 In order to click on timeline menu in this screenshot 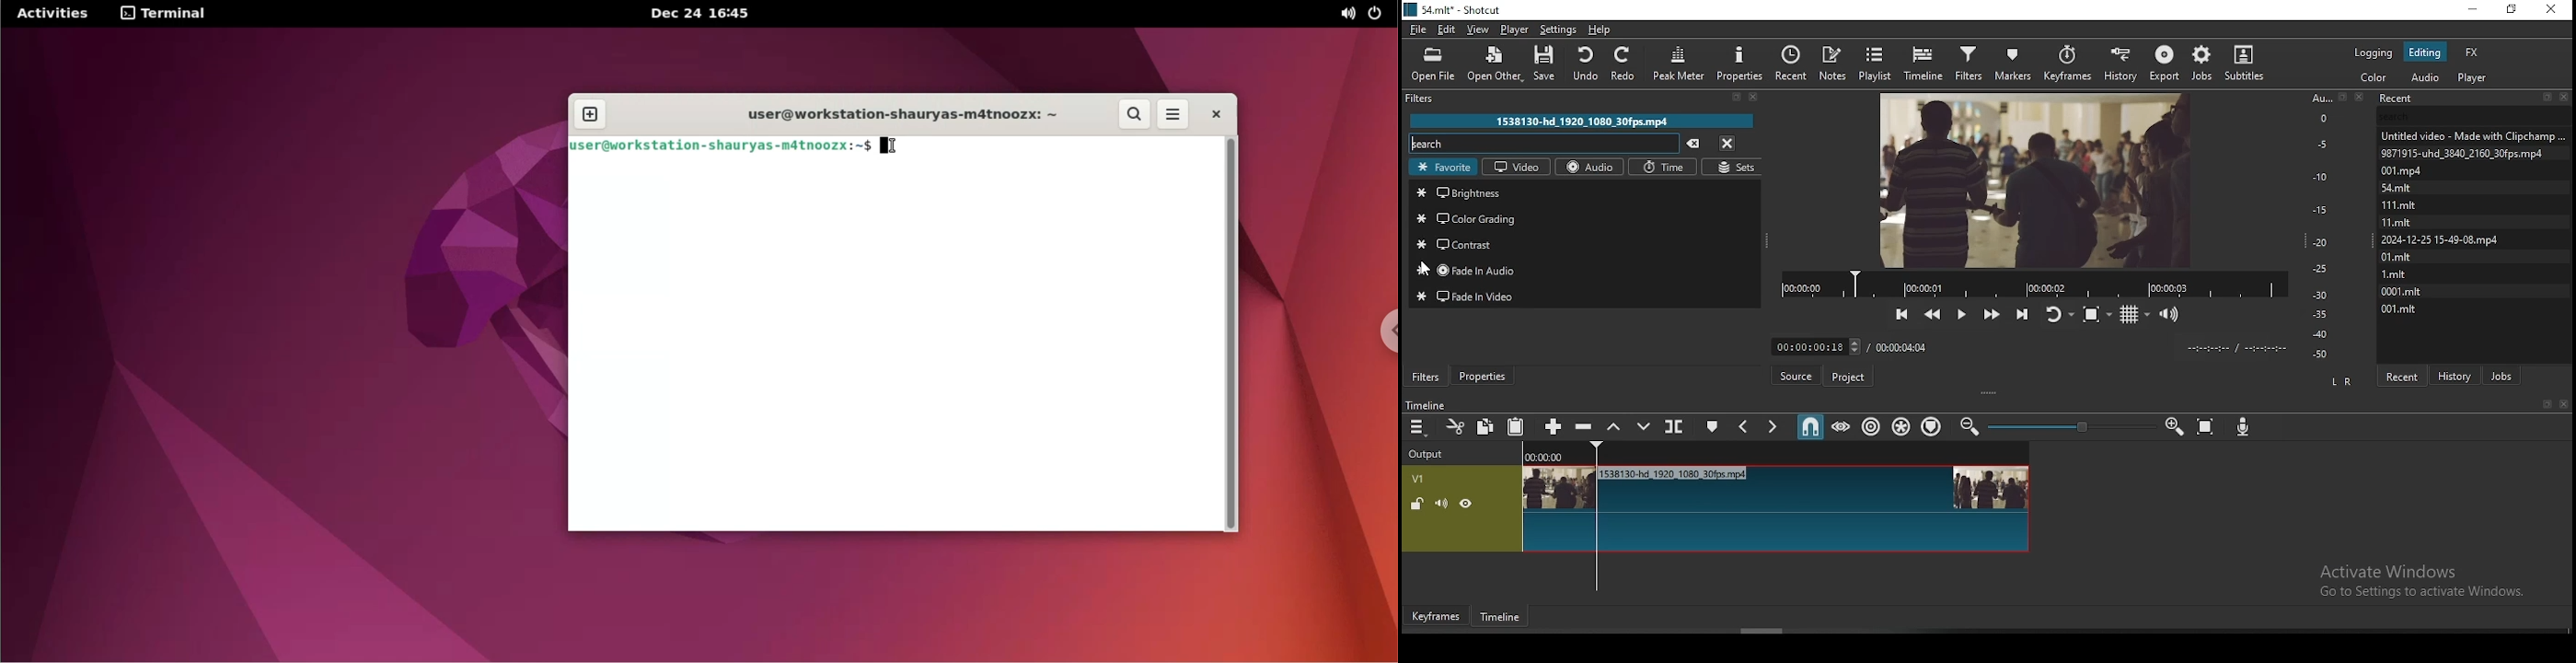, I will do `click(1419, 427)`.